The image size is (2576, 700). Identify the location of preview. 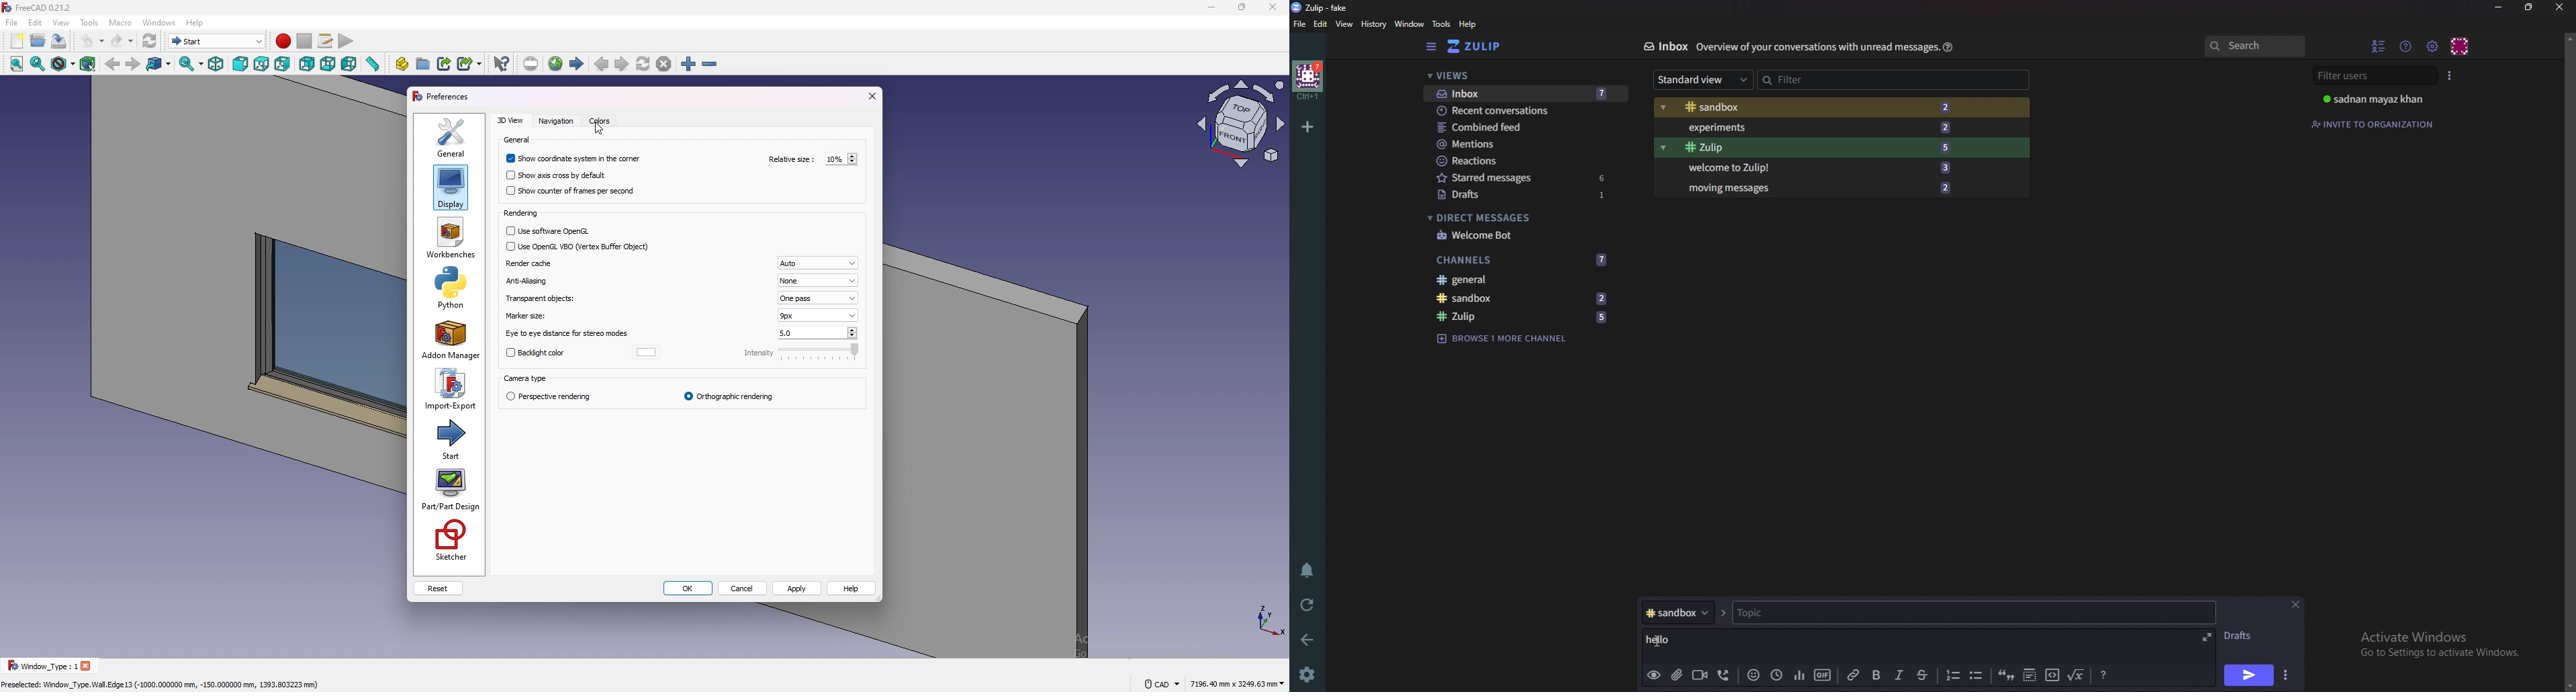
(1652, 675).